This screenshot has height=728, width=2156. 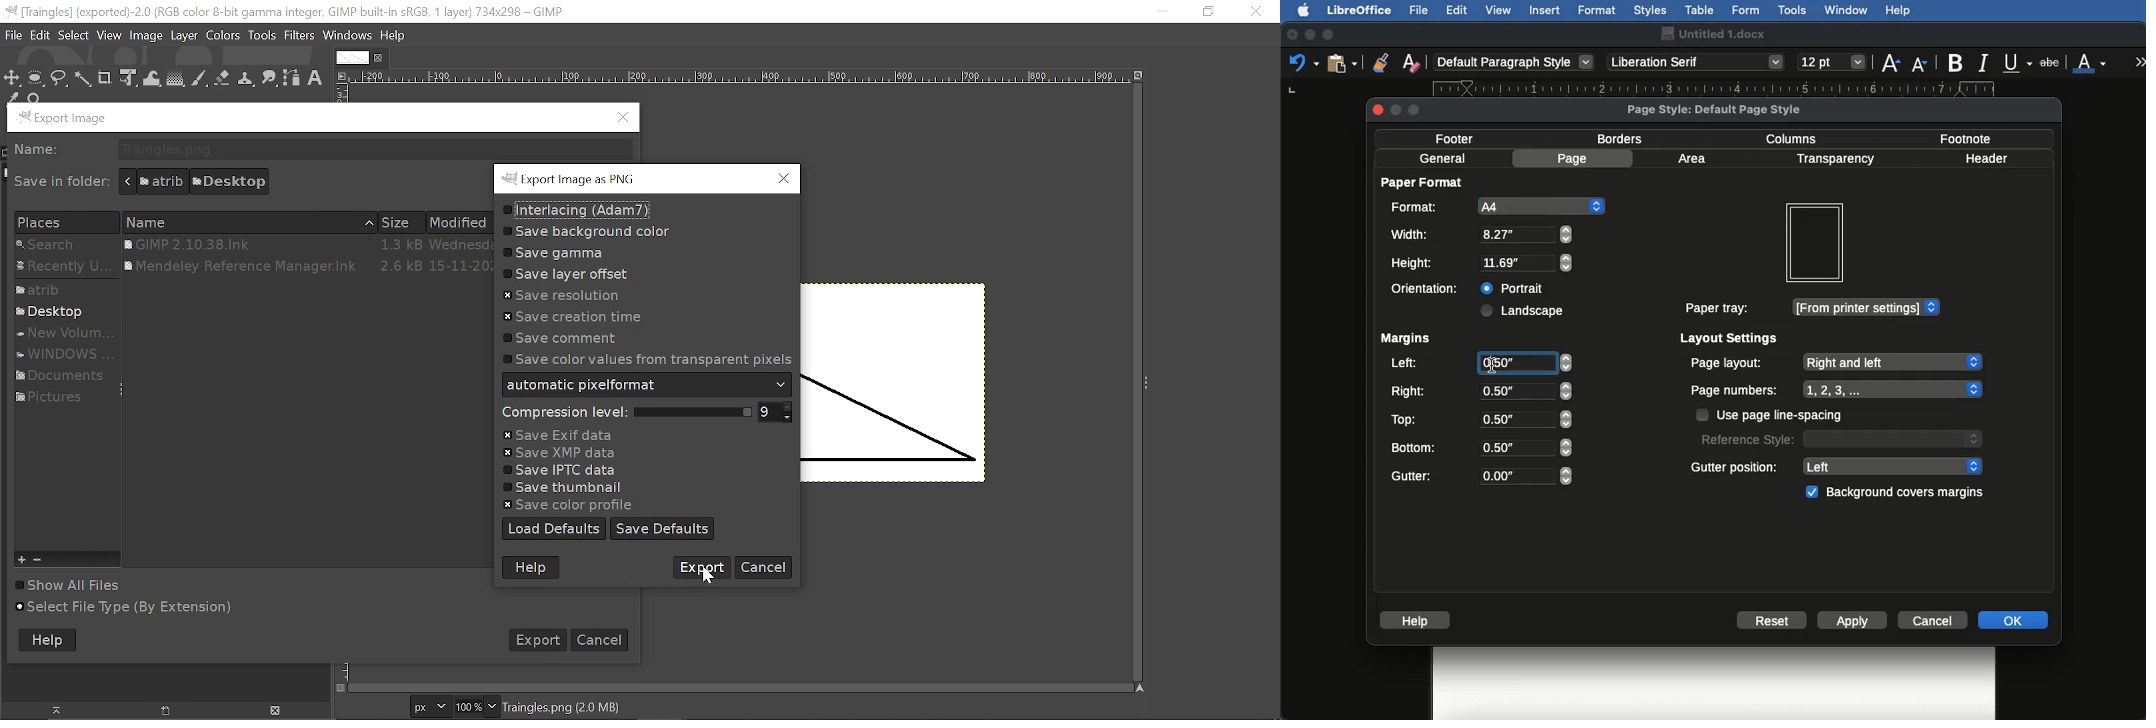 What do you see at coordinates (1697, 62) in the screenshot?
I see `Font style` at bounding box center [1697, 62].